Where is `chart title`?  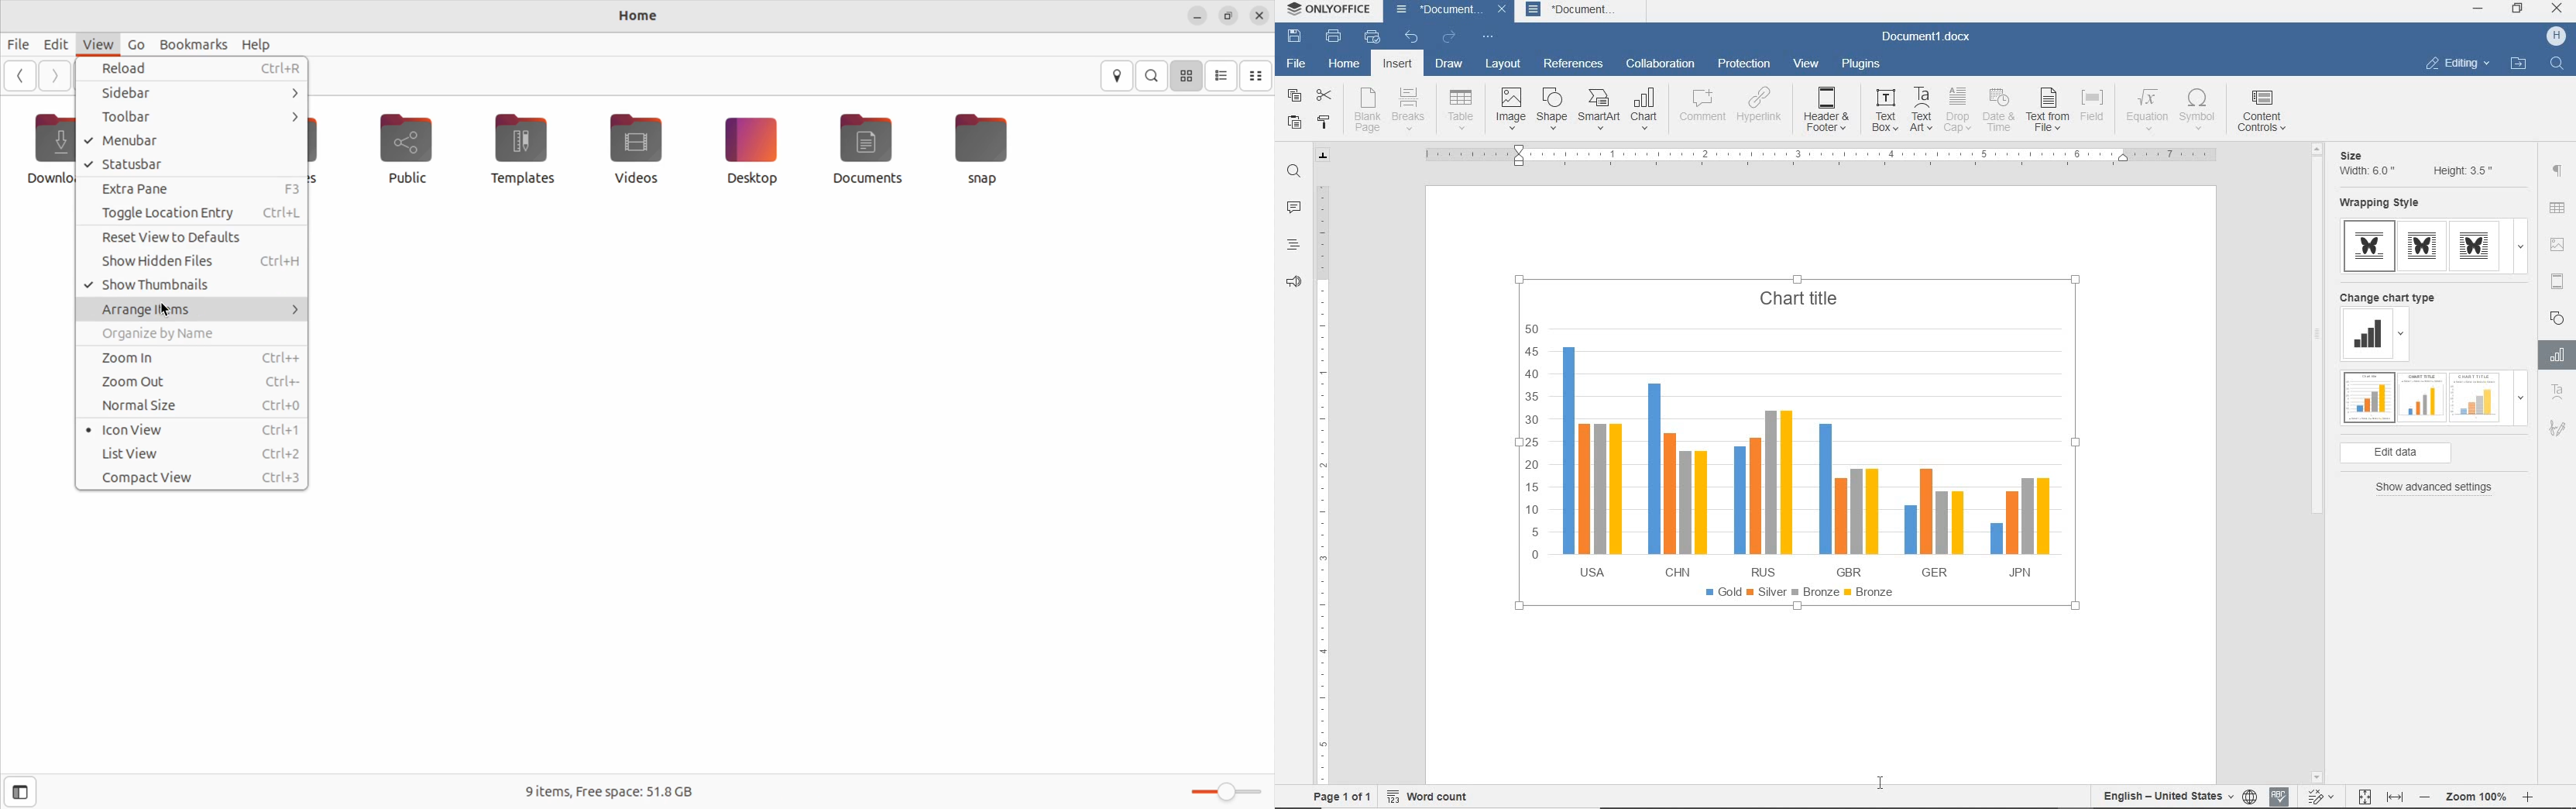 chart title is located at coordinates (1803, 297).